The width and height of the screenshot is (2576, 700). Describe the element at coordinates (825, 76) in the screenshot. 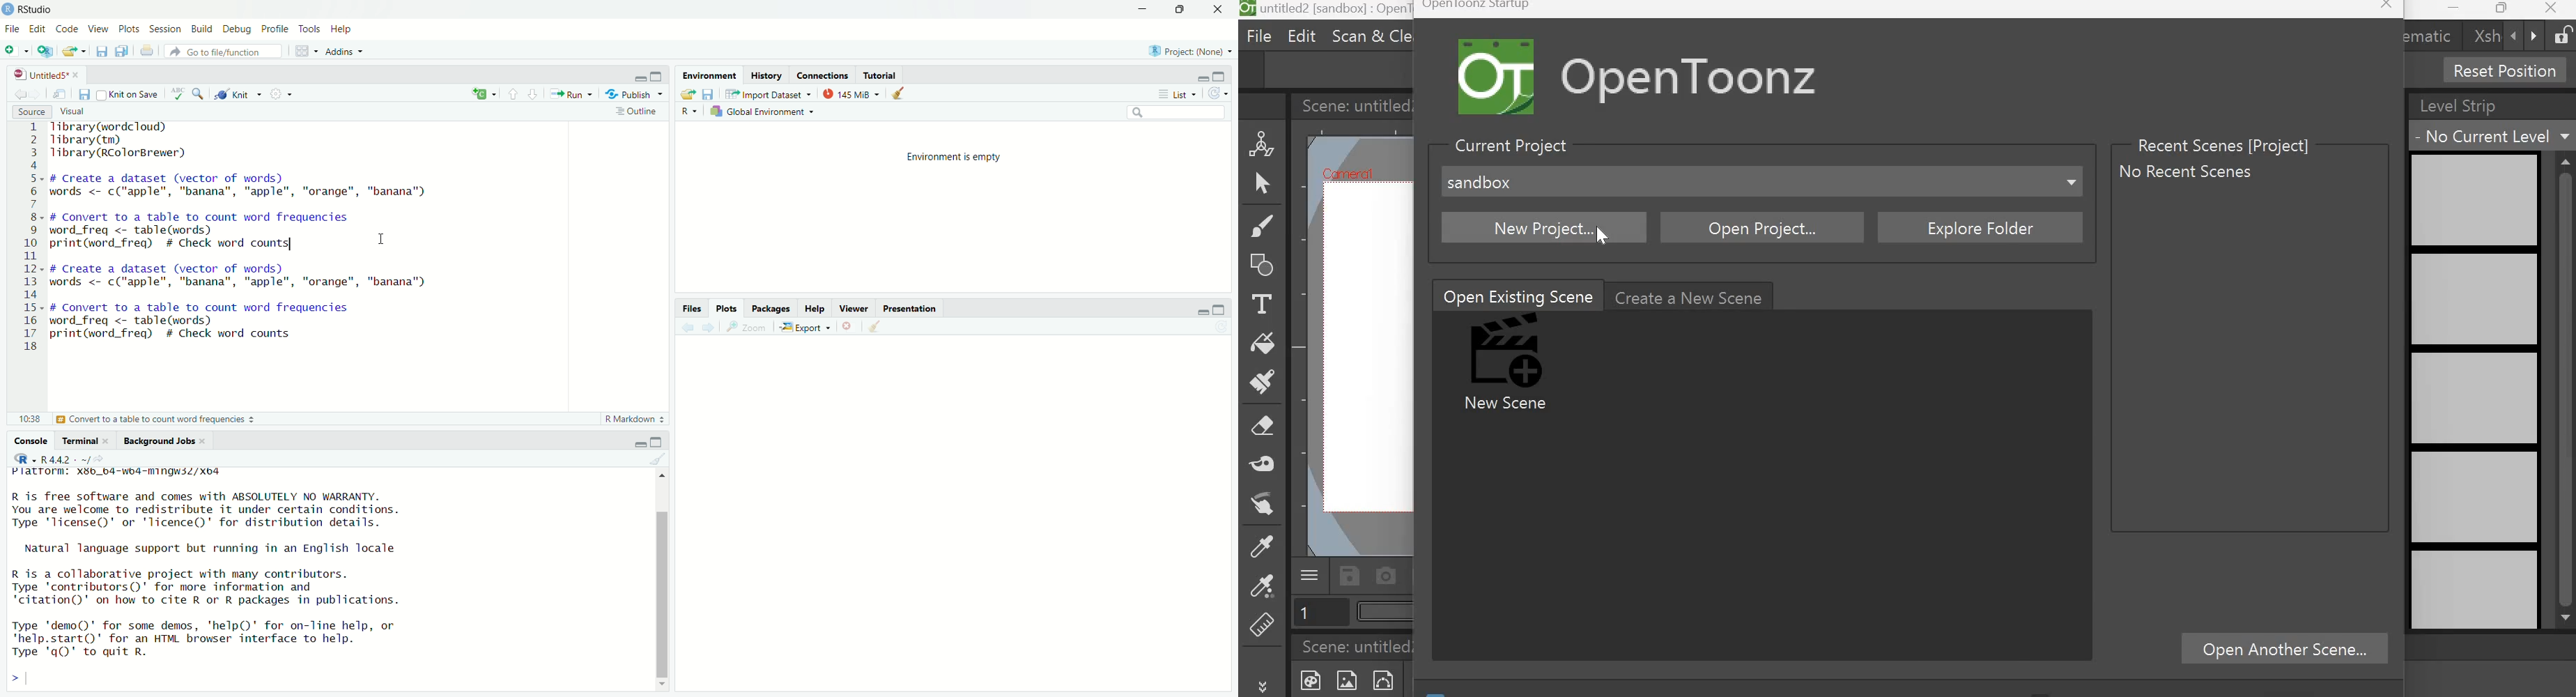

I see `Connections` at that location.